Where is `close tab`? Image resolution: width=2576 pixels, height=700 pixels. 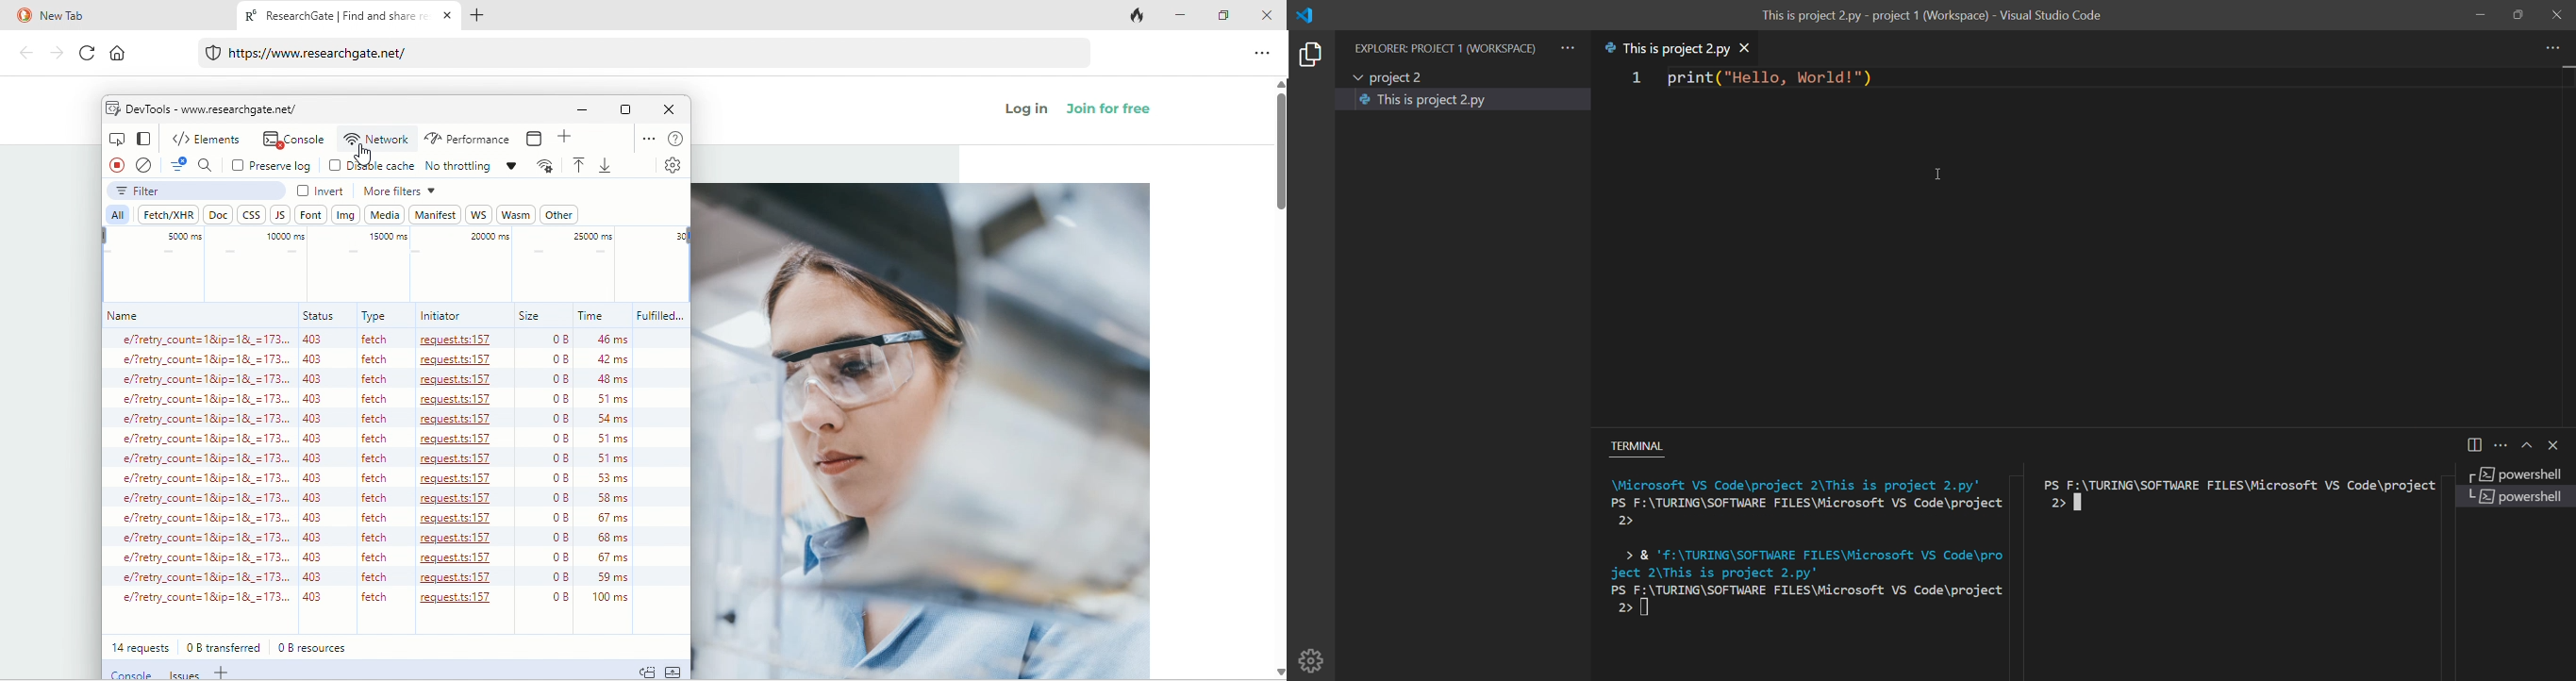 close tab is located at coordinates (1758, 47).